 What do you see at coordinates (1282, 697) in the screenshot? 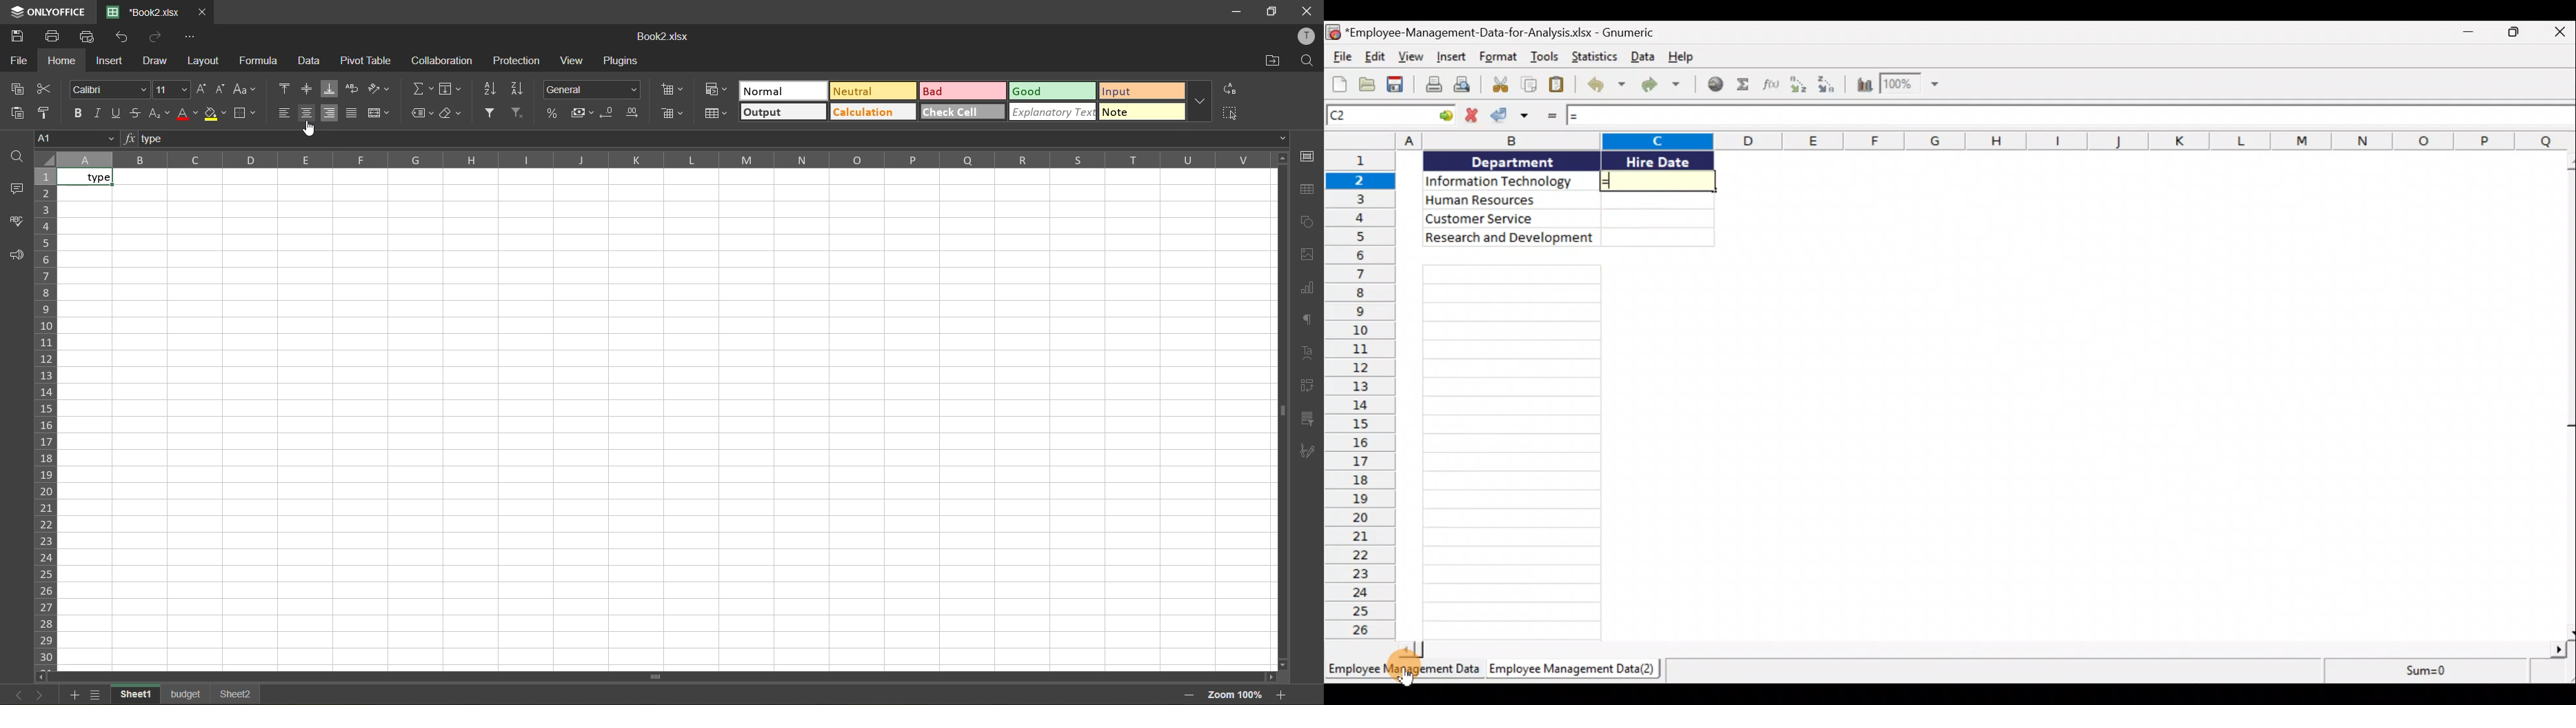
I see `zoom in` at bounding box center [1282, 697].